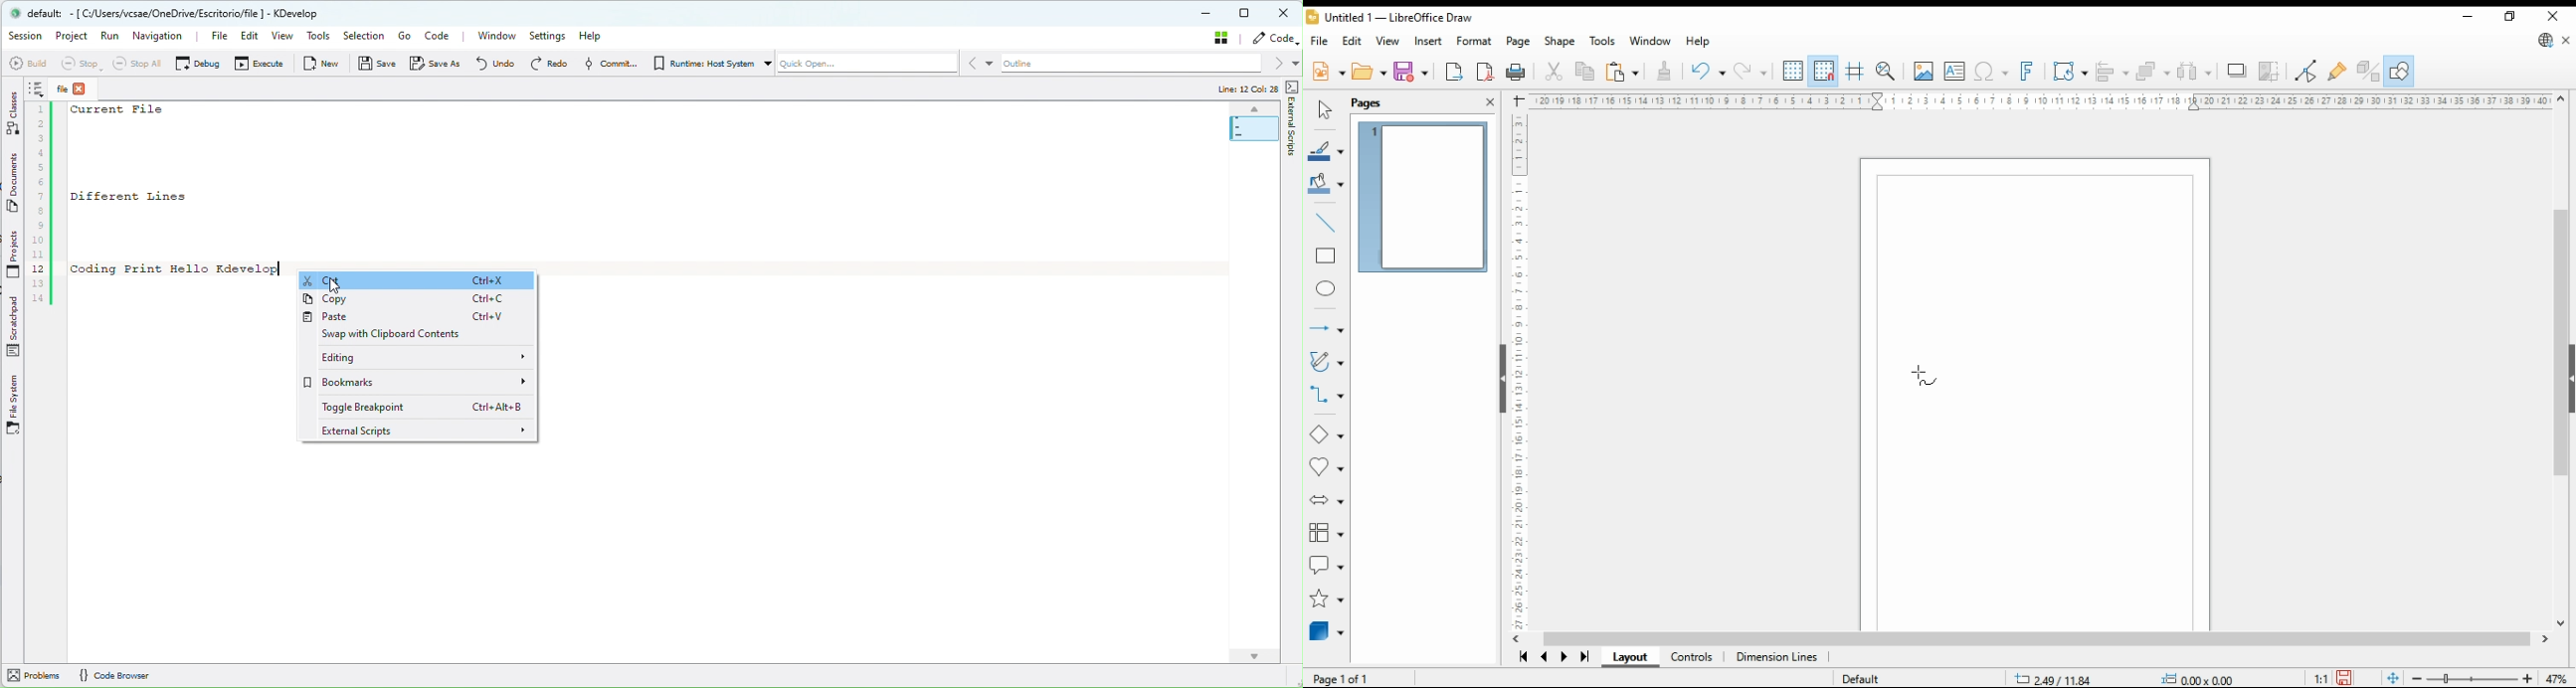  I want to click on Navigation, so click(161, 34).